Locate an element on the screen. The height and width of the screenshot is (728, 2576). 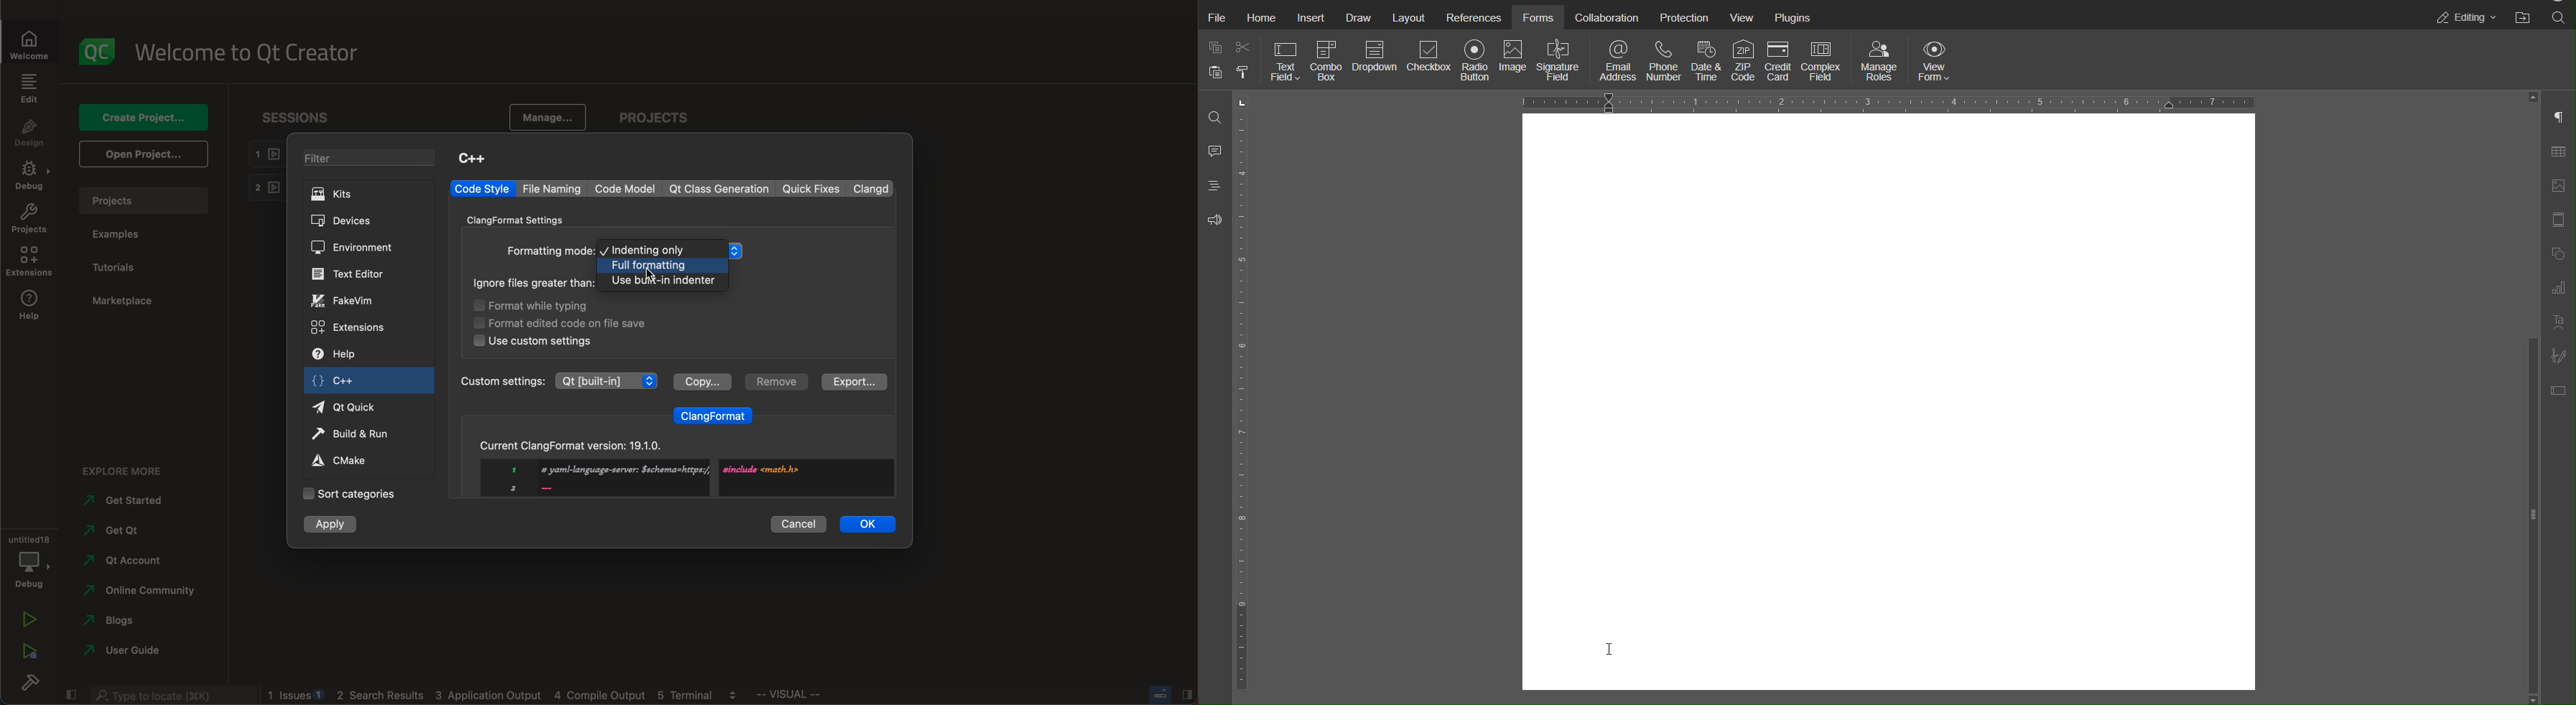
export is located at coordinates (852, 382).